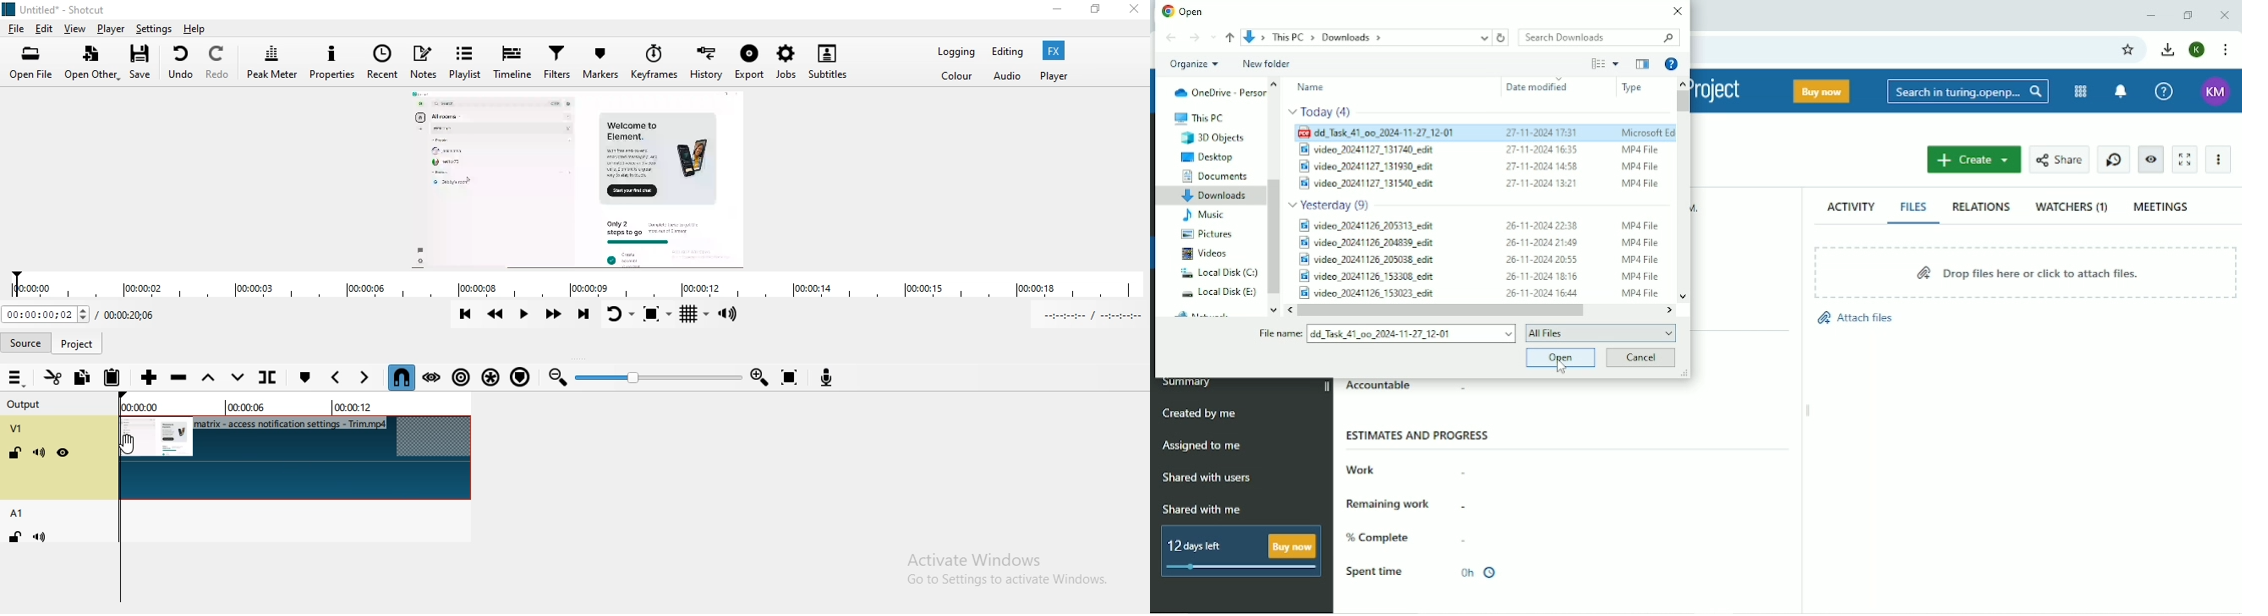  What do you see at coordinates (156, 27) in the screenshot?
I see `Settings` at bounding box center [156, 27].